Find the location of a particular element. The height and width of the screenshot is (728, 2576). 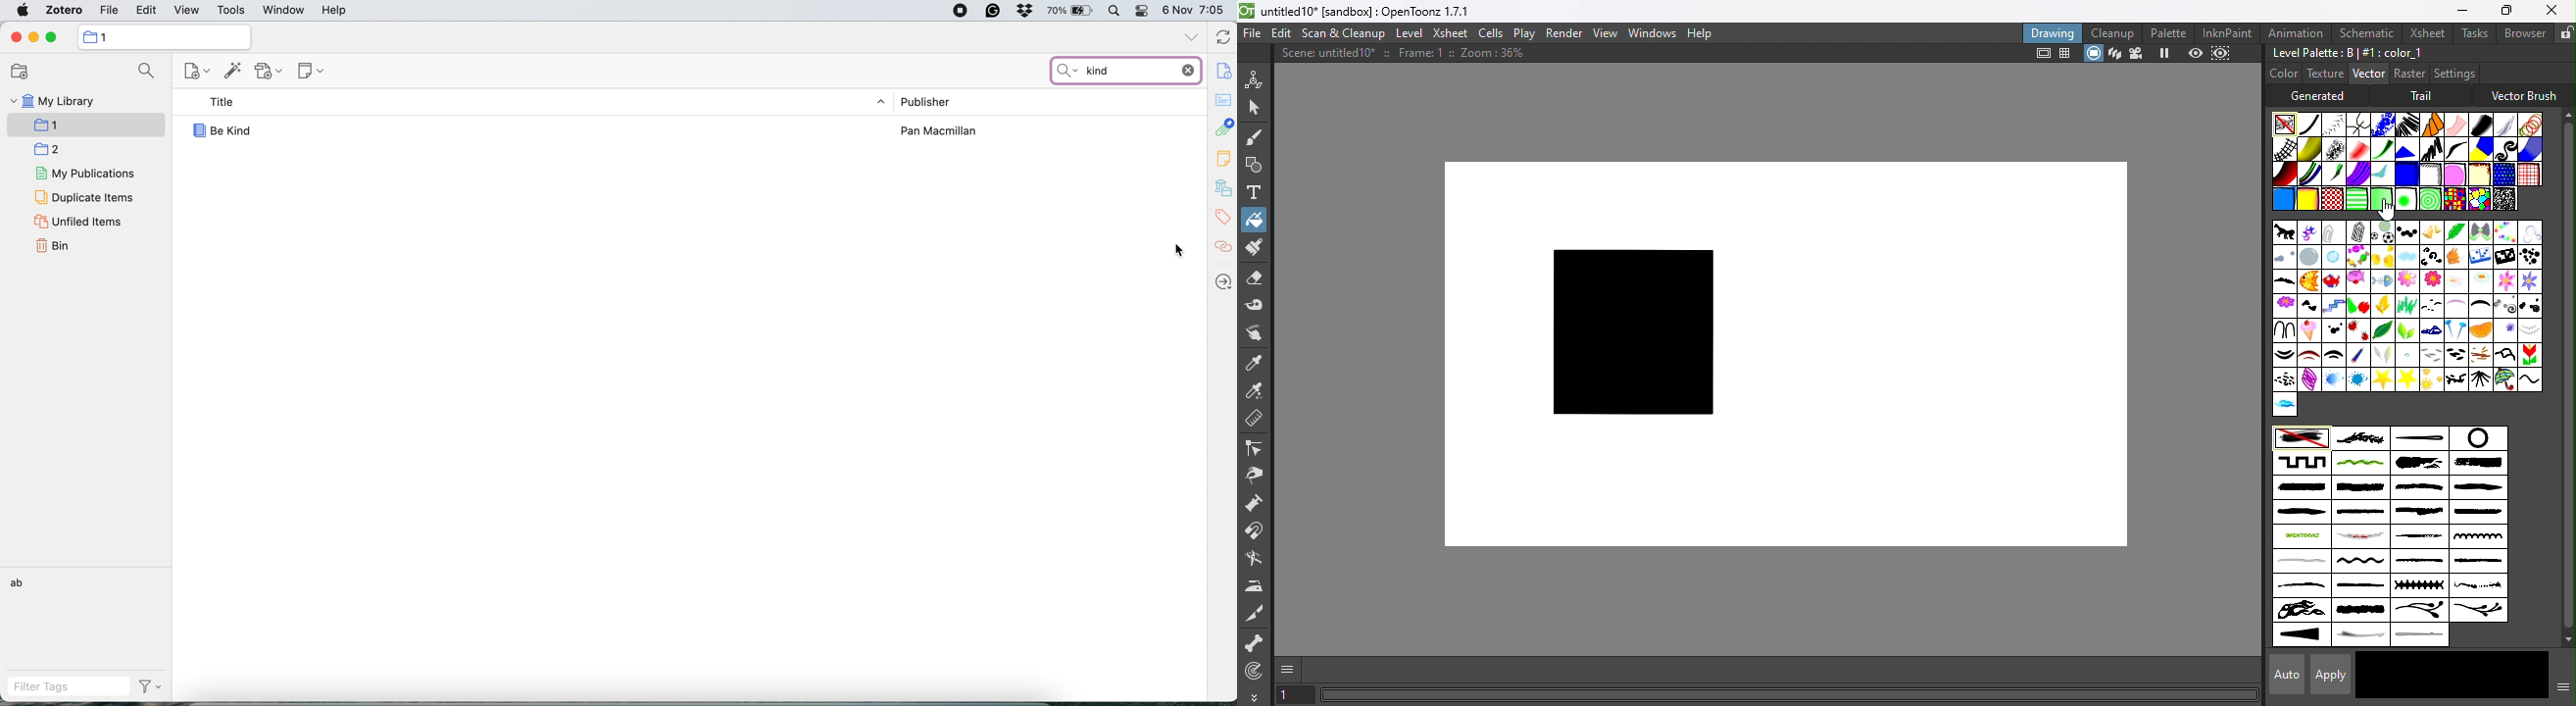

Play is located at coordinates (1523, 32).